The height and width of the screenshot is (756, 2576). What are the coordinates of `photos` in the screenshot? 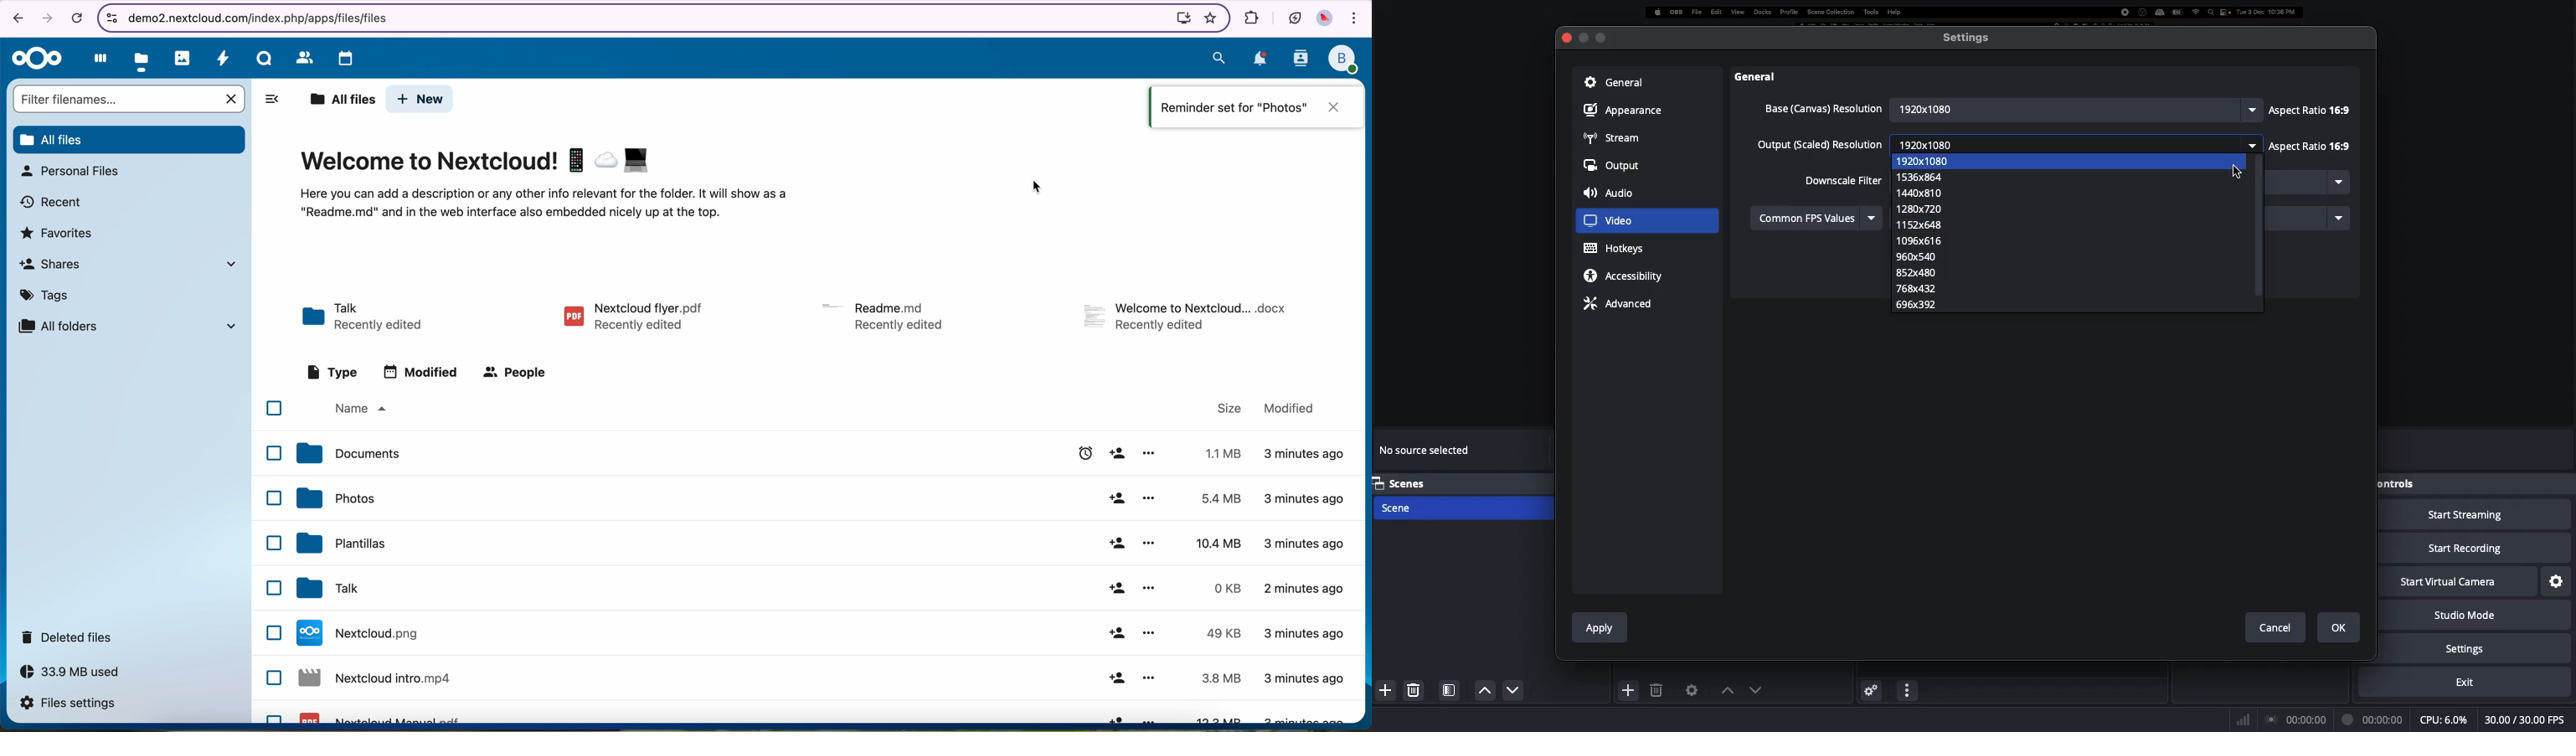 It's located at (337, 498).